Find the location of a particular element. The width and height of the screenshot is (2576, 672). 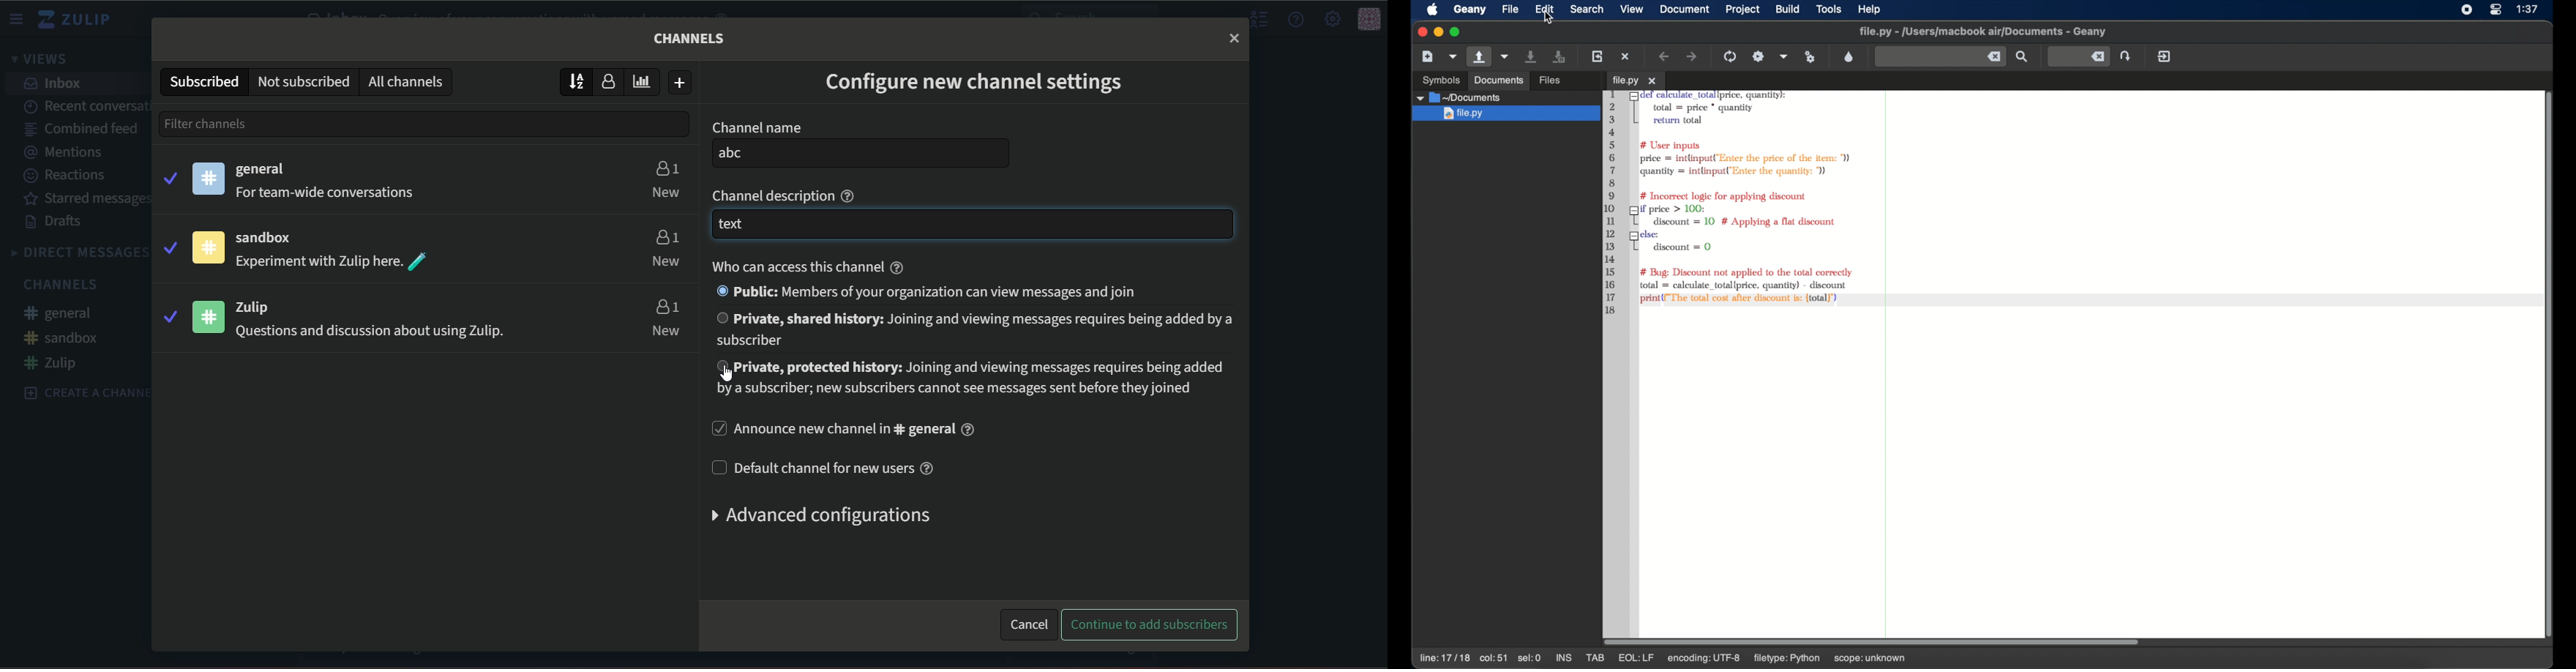

channel description is located at coordinates (787, 194).